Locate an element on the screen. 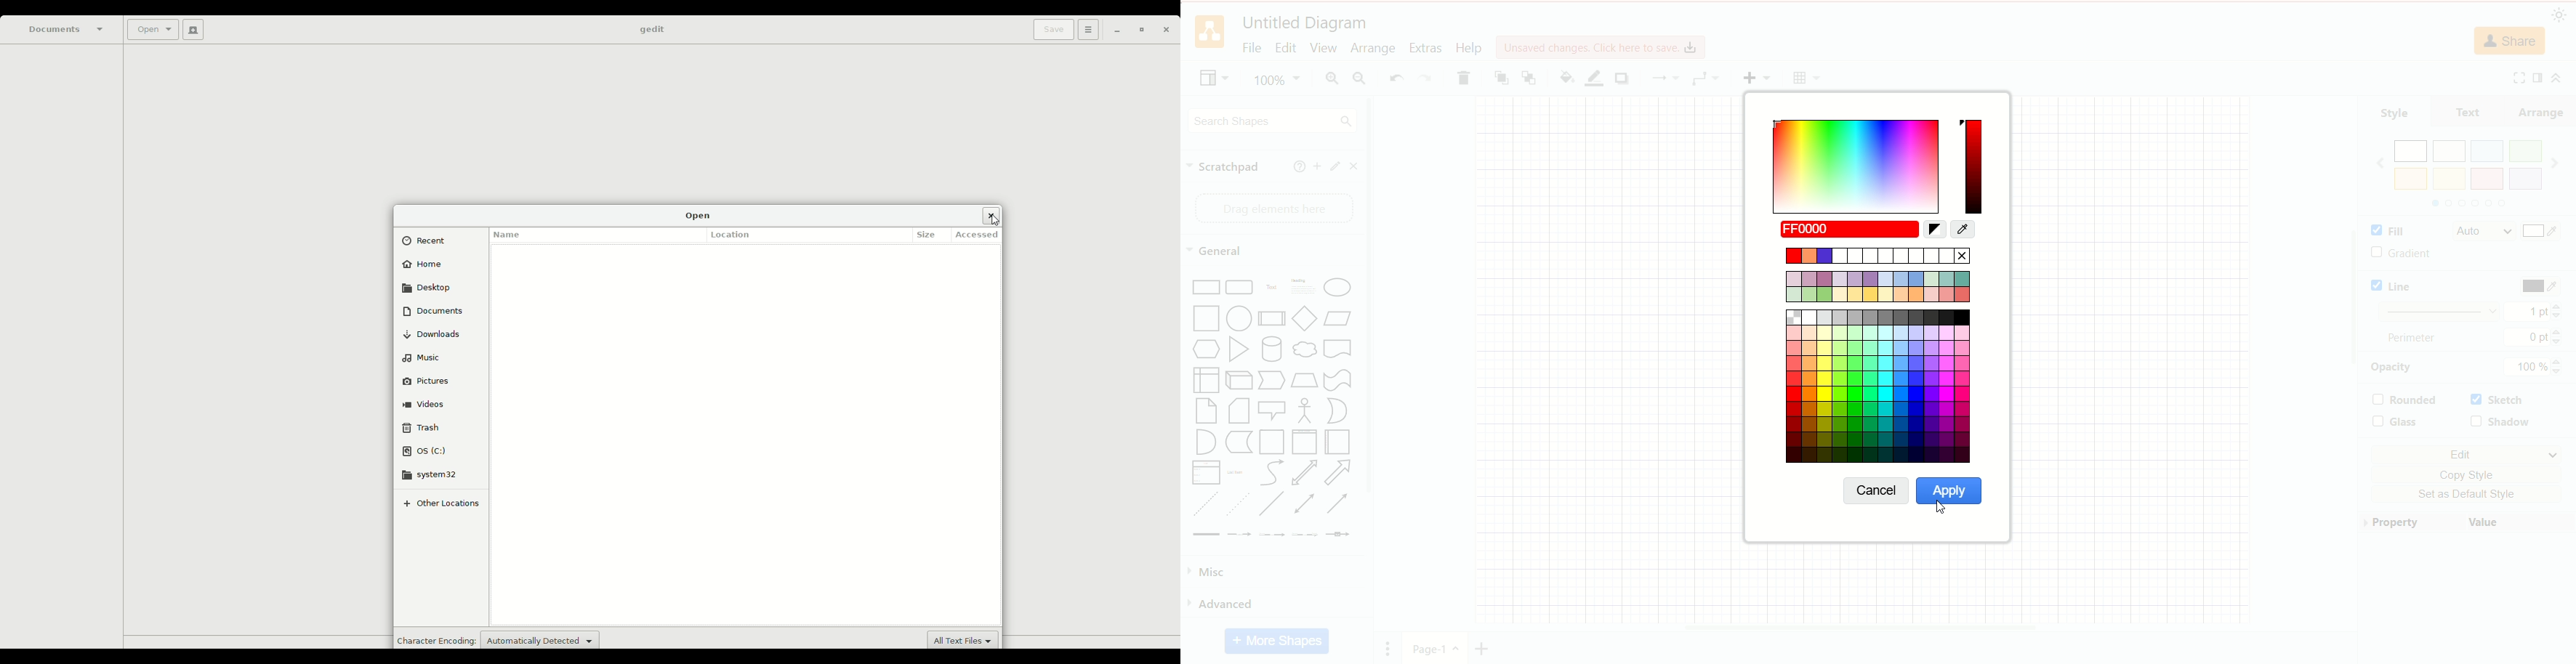  Pictures is located at coordinates (434, 379).